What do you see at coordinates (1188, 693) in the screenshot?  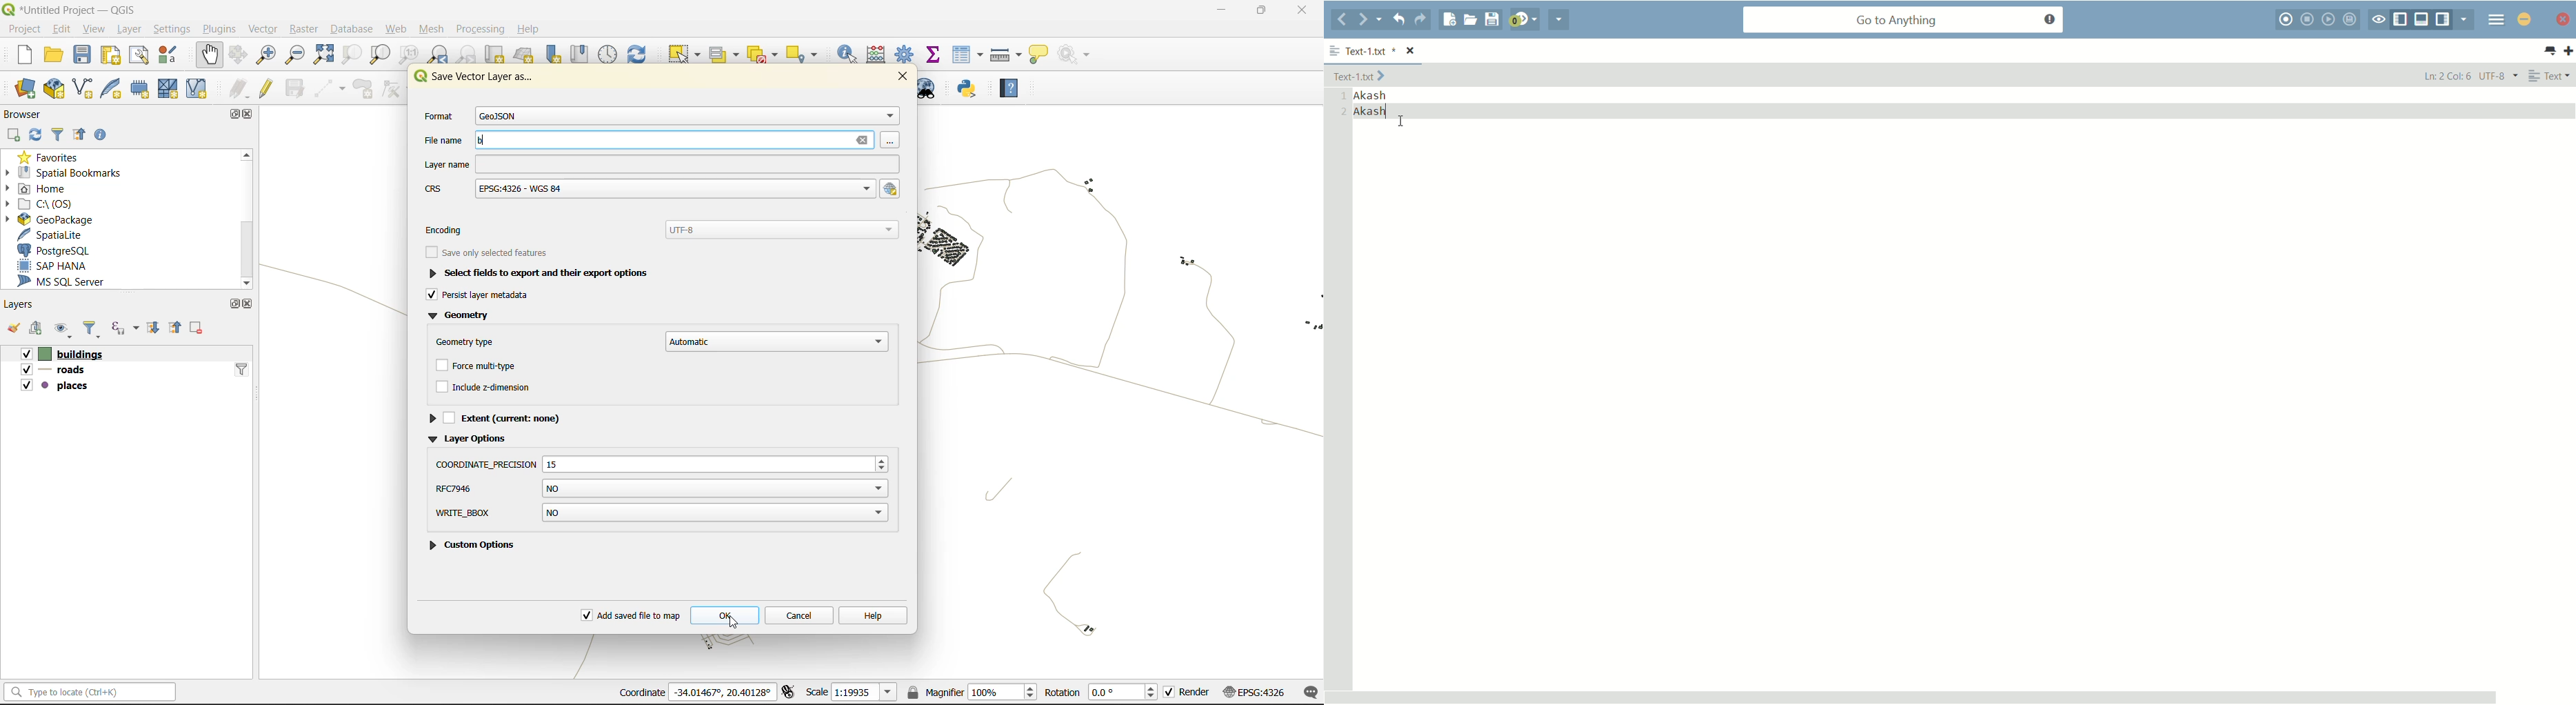 I see `render` at bounding box center [1188, 693].